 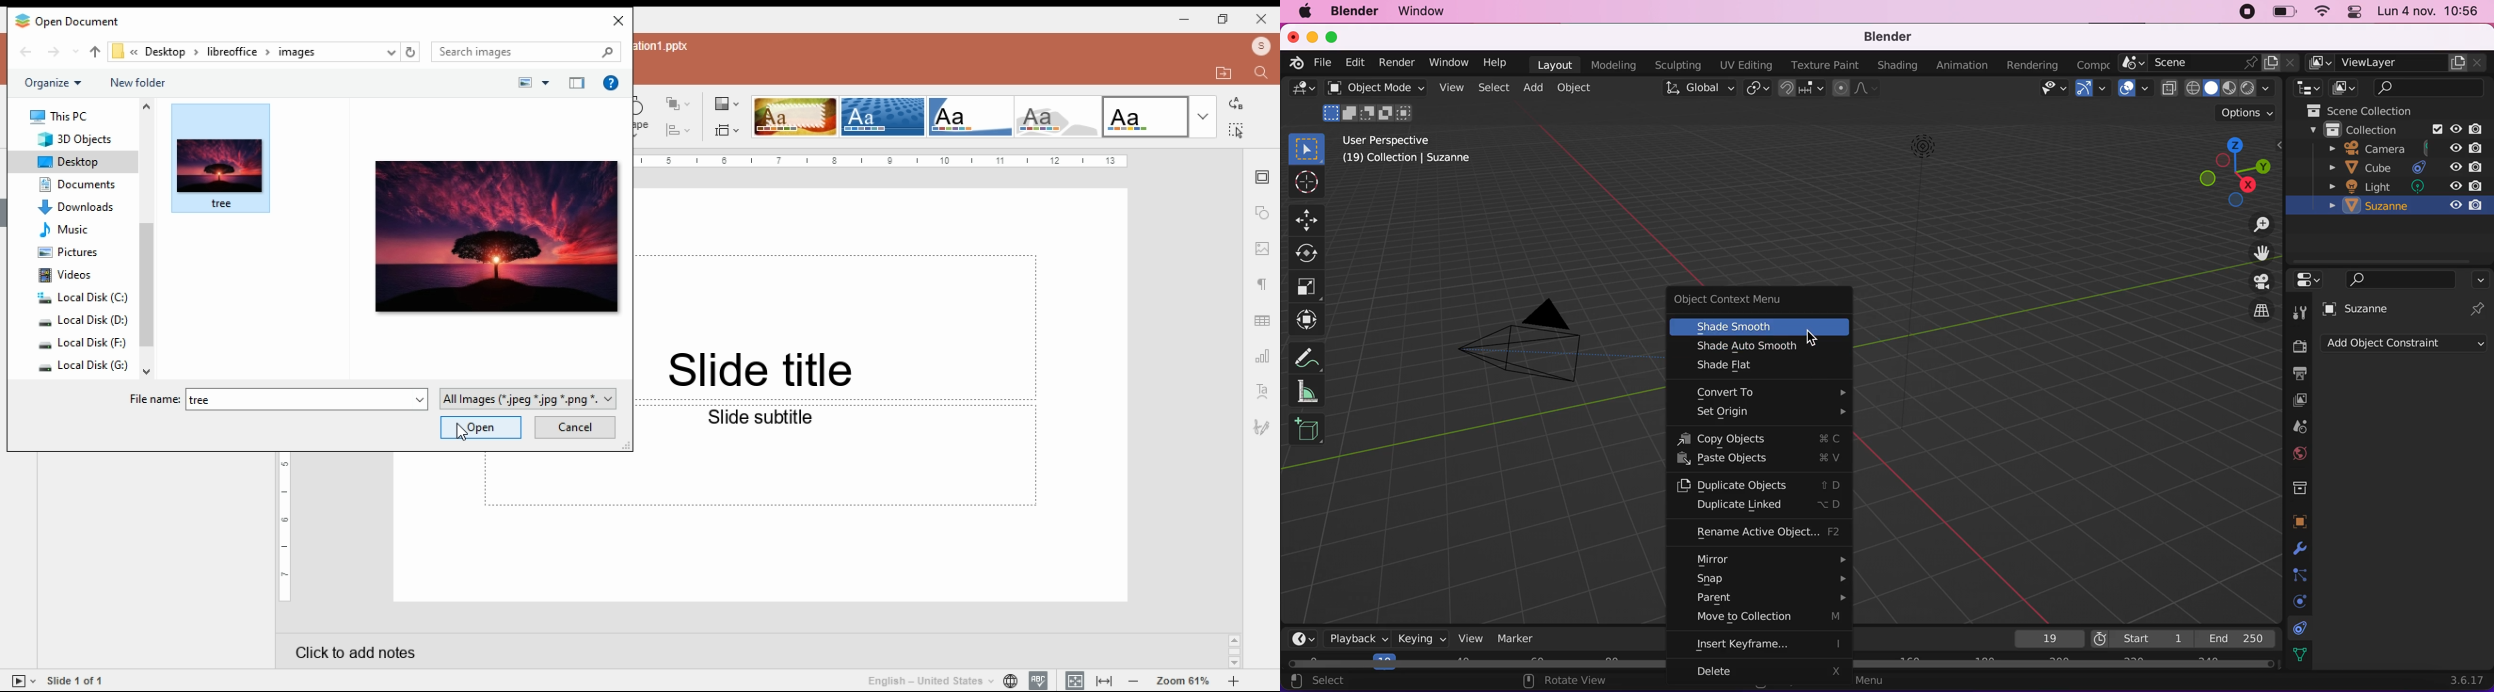 What do you see at coordinates (479, 429) in the screenshot?
I see `open` at bounding box center [479, 429].